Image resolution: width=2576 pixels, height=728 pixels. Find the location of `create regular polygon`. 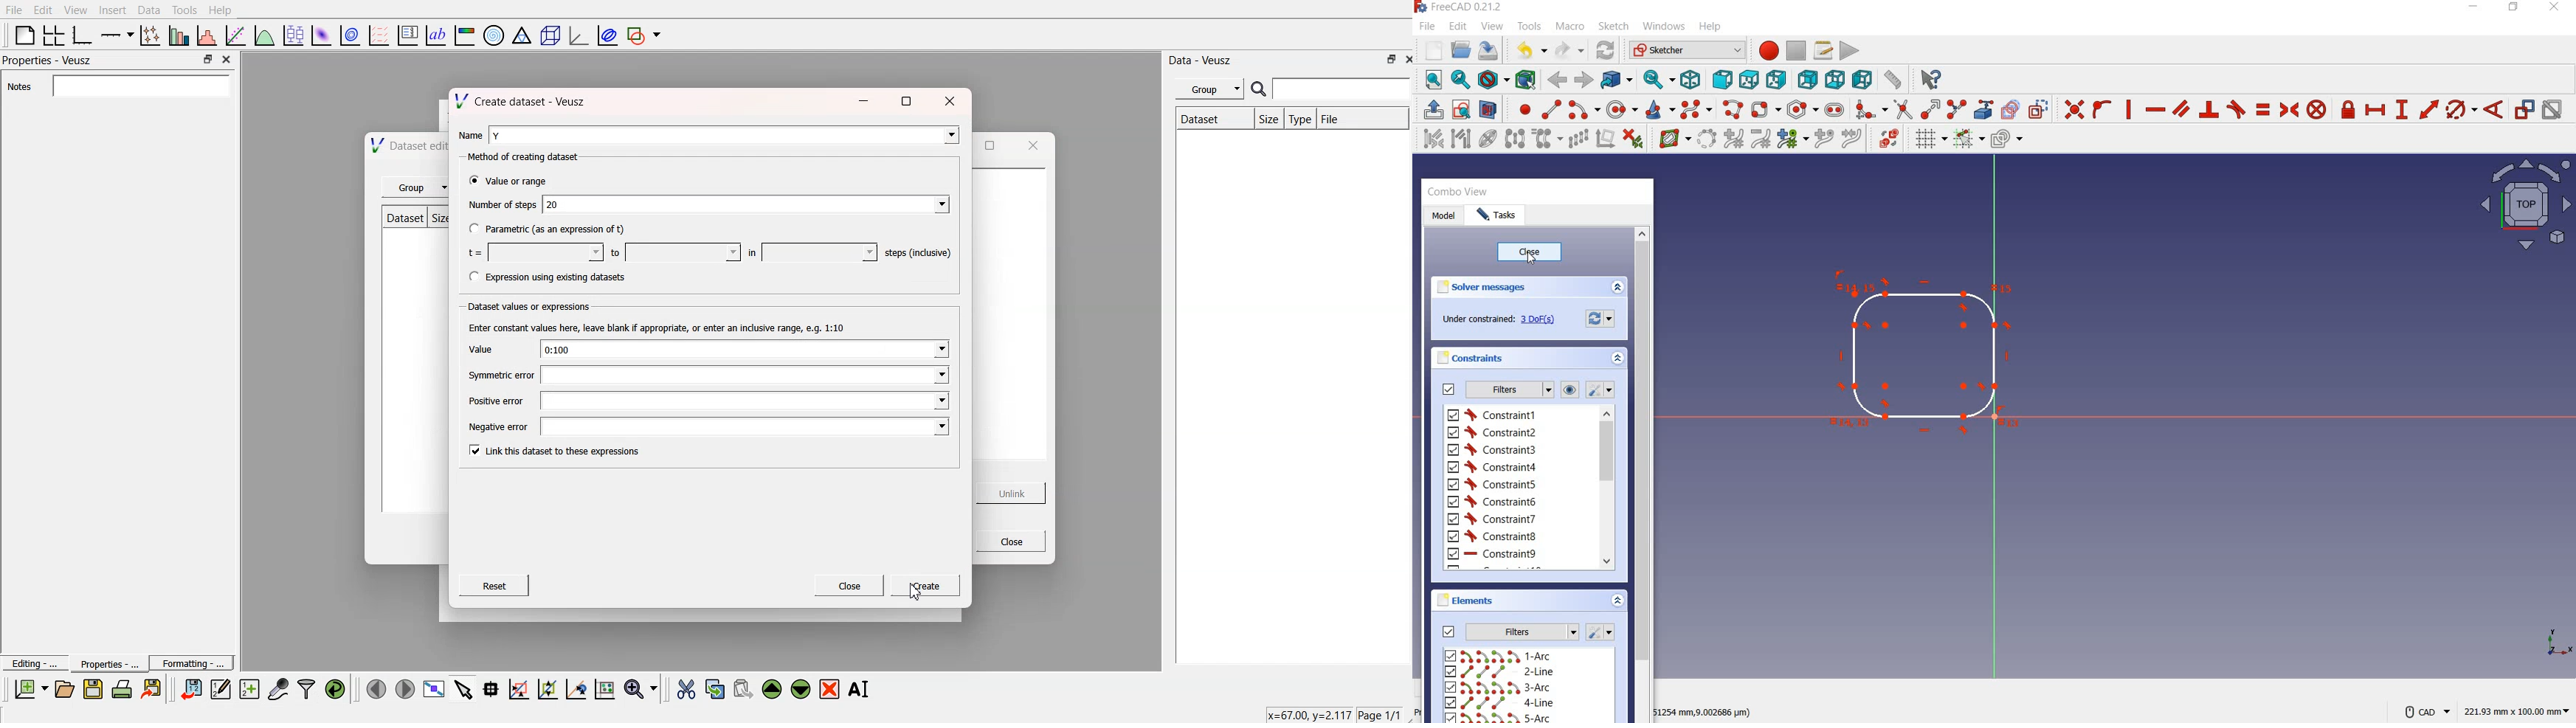

create regular polygon is located at coordinates (1802, 109).